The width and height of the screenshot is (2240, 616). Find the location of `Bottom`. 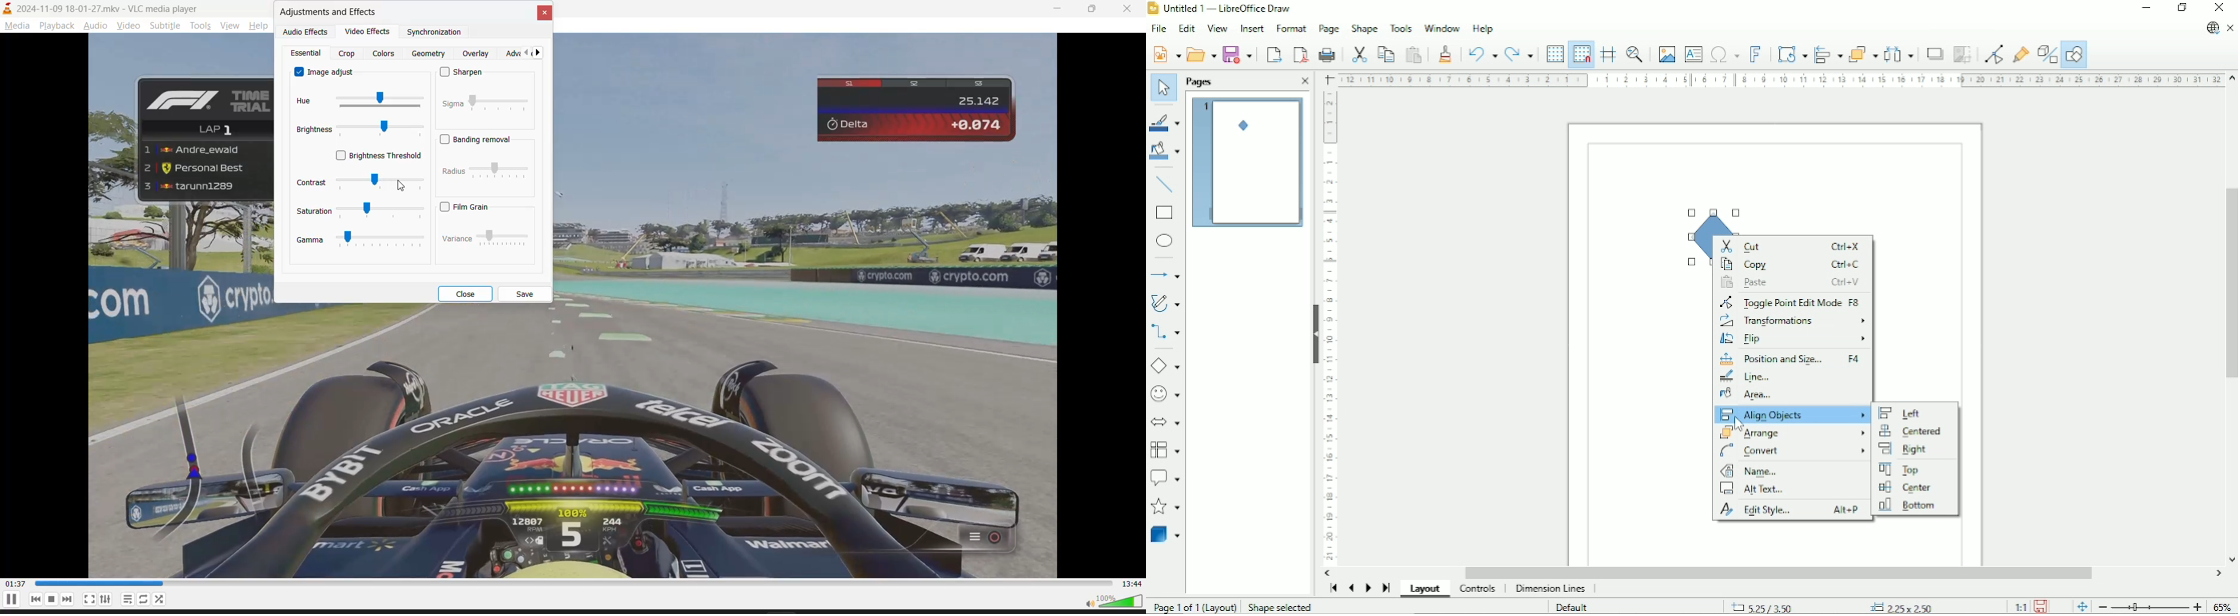

Bottom is located at coordinates (1908, 506).